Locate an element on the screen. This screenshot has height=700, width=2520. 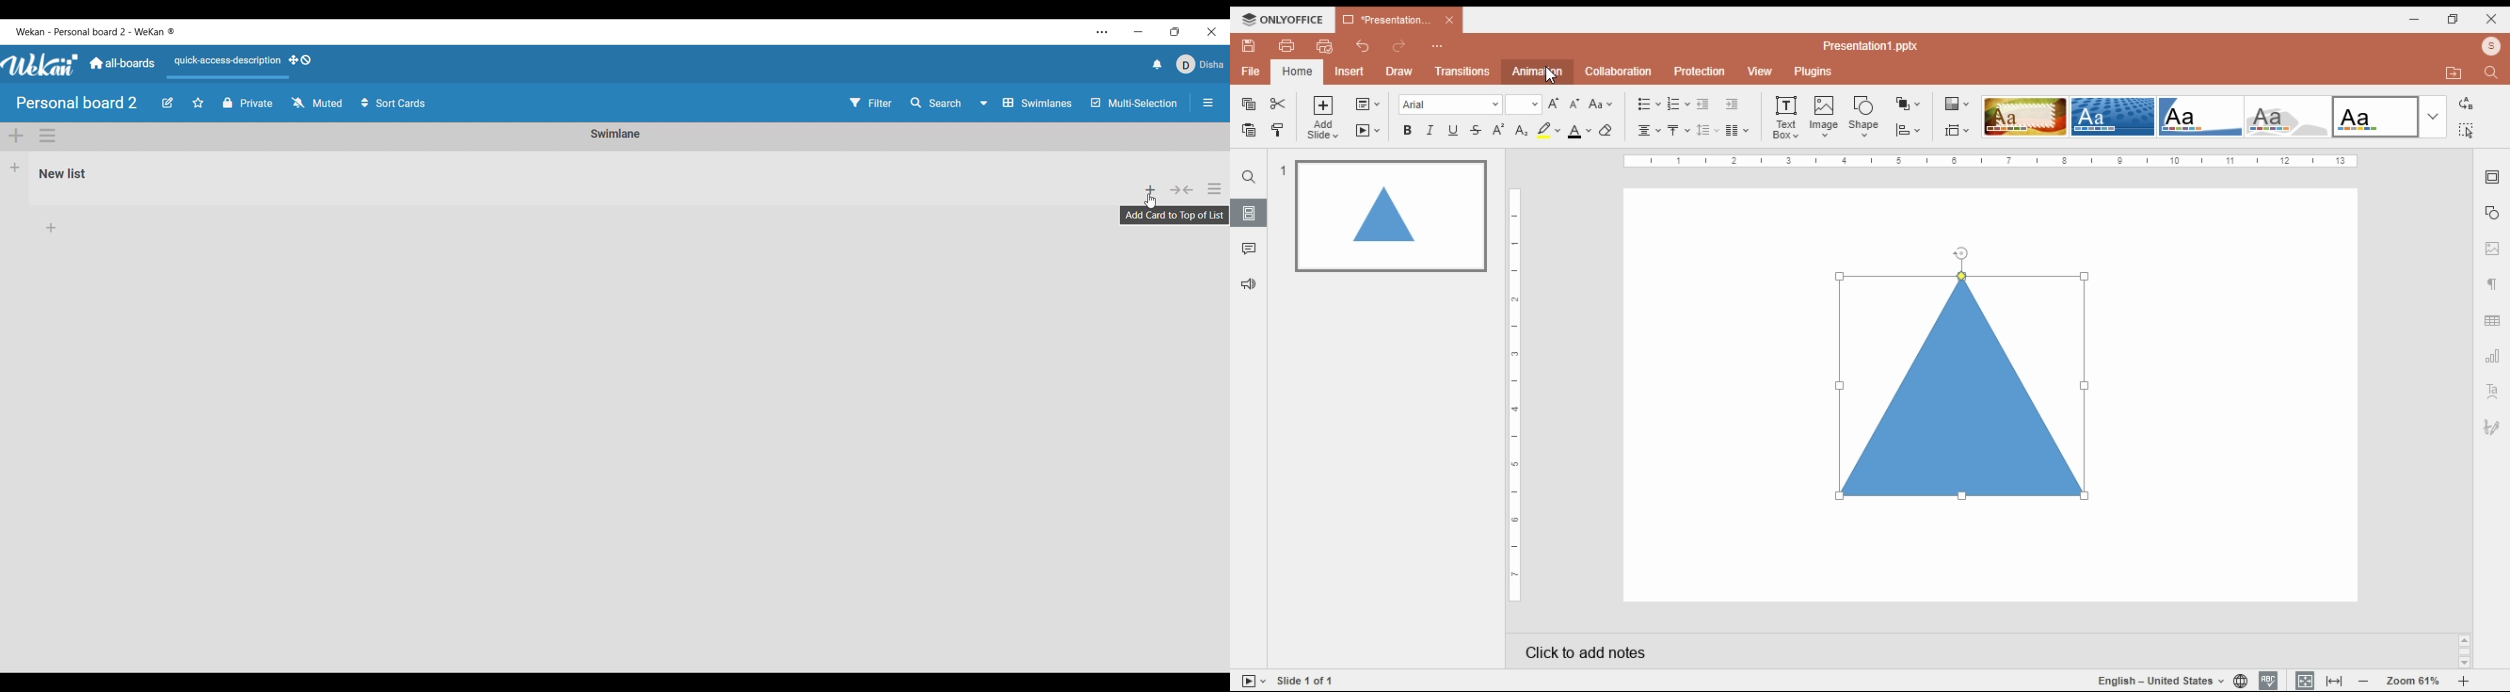
scroll bar is located at coordinates (2465, 651).